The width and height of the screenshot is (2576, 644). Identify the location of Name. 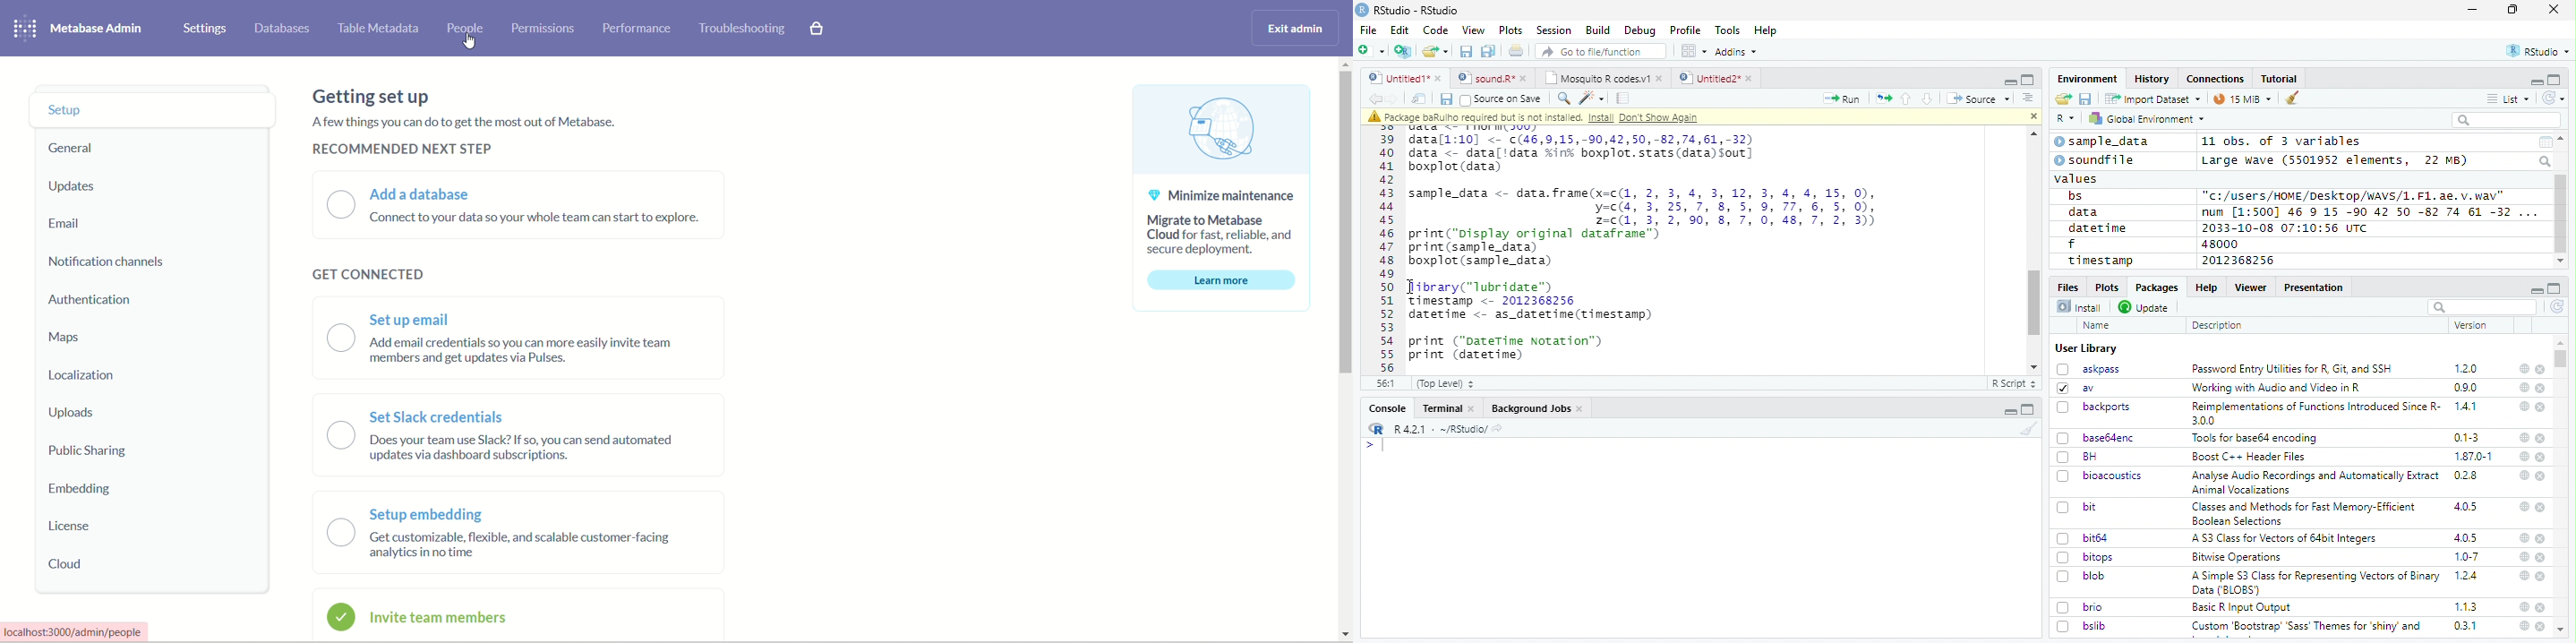
(2098, 326).